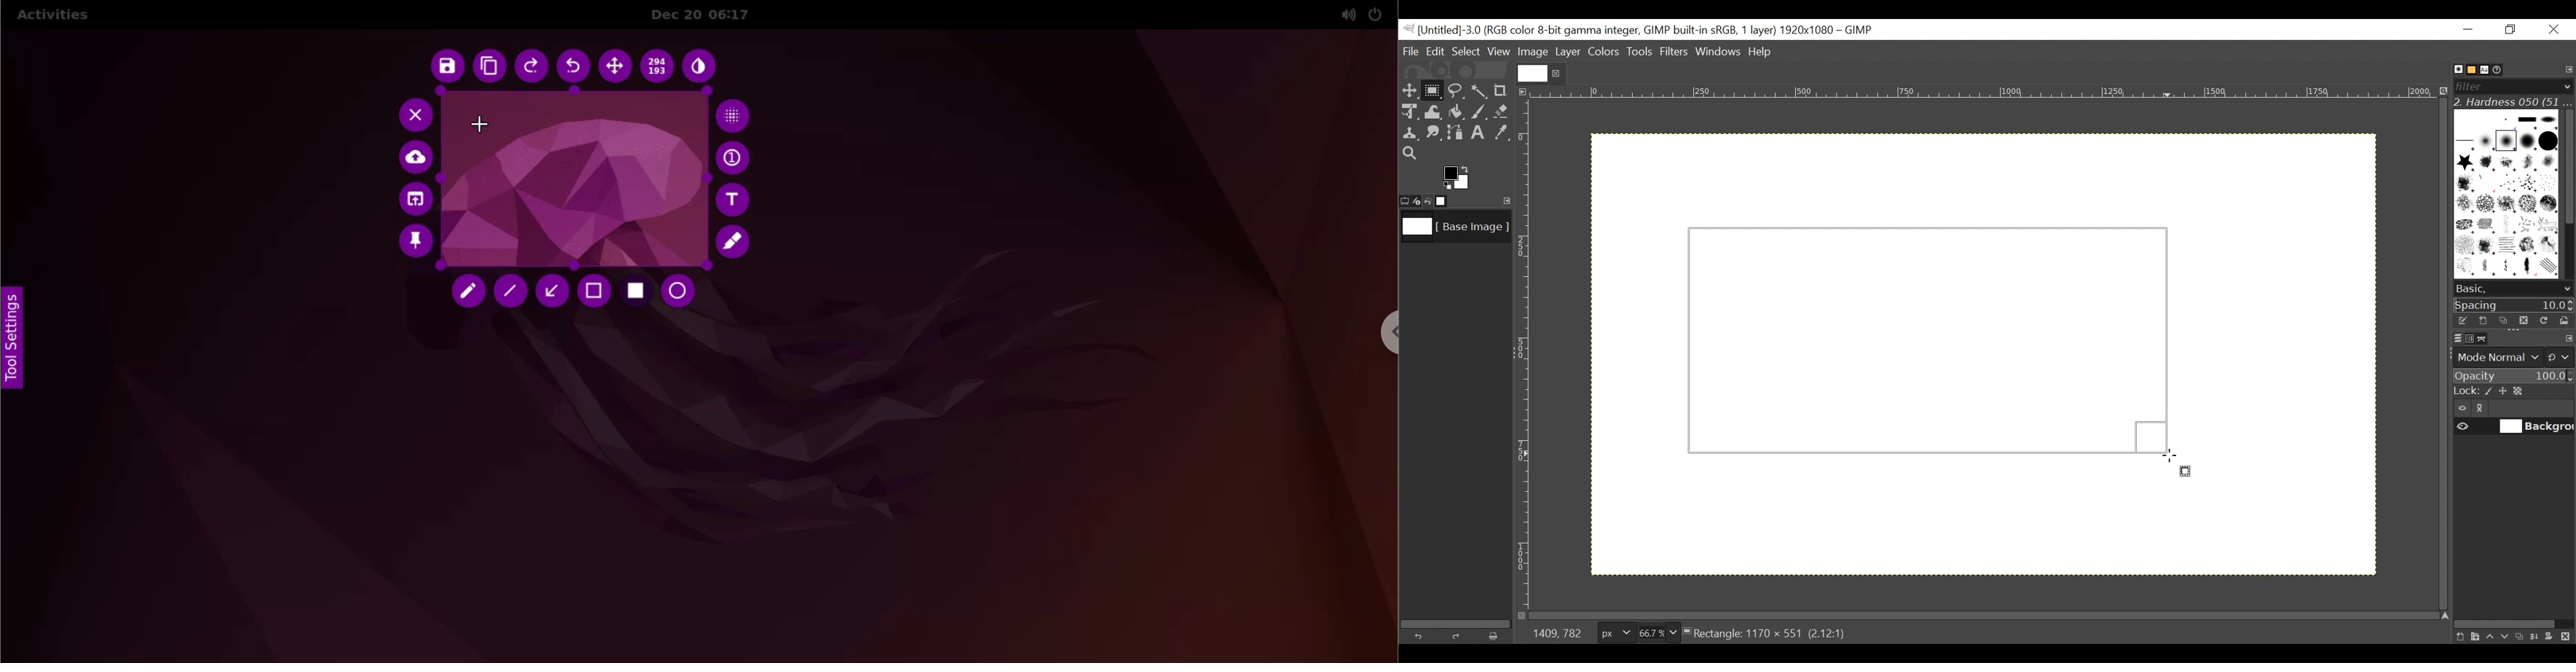 The image size is (2576, 672). Describe the element at coordinates (1457, 133) in the screenshot. I see `Path tool` at that location.